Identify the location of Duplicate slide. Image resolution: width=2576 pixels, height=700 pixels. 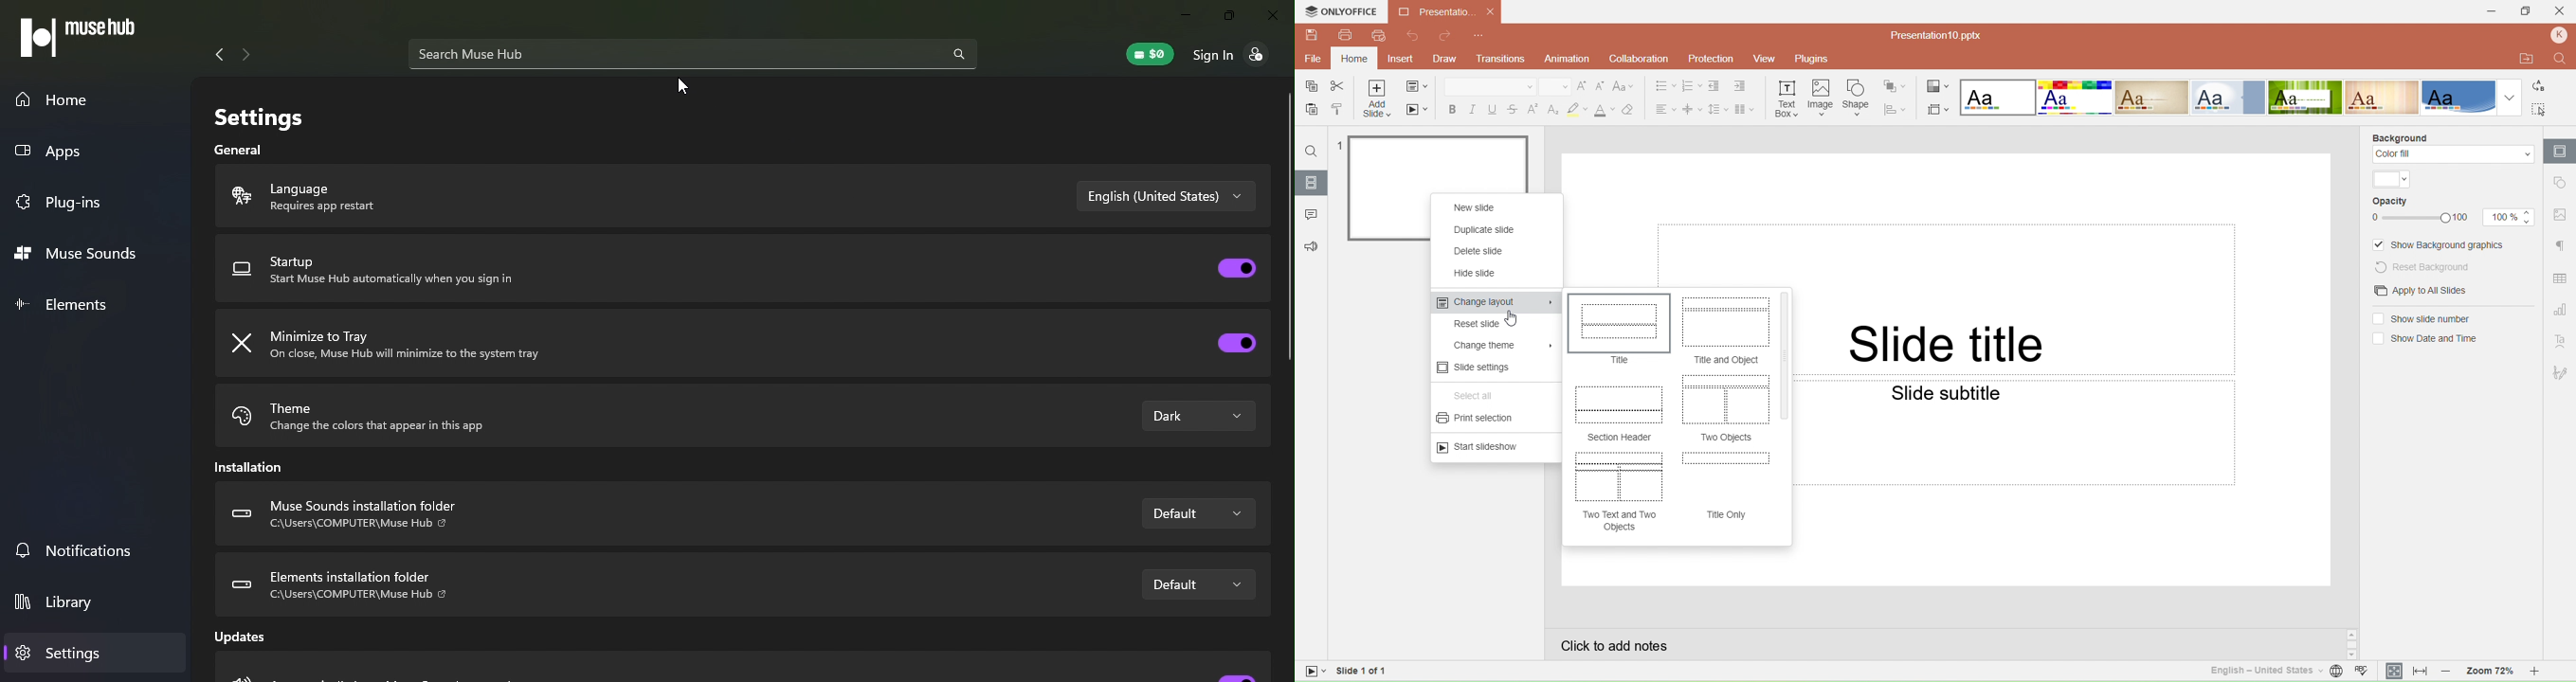
(1487, 230).